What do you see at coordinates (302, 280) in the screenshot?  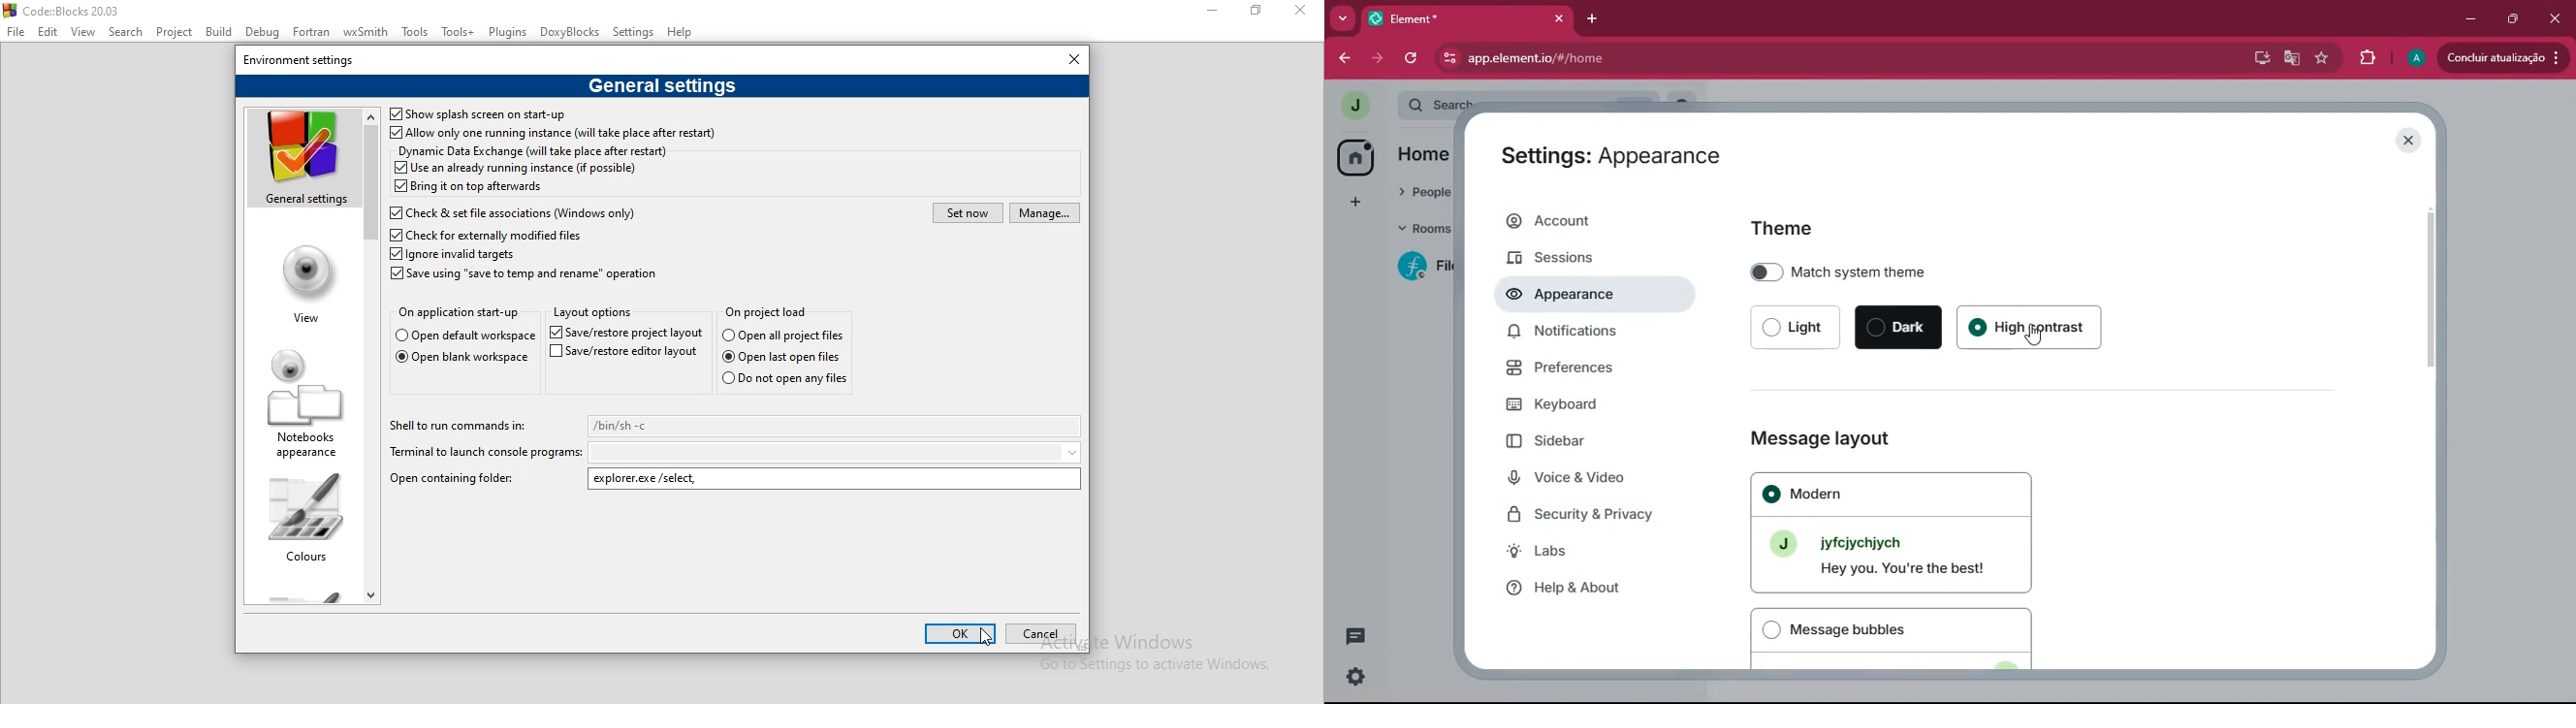 I see `view` at bounding box center [302, 280].